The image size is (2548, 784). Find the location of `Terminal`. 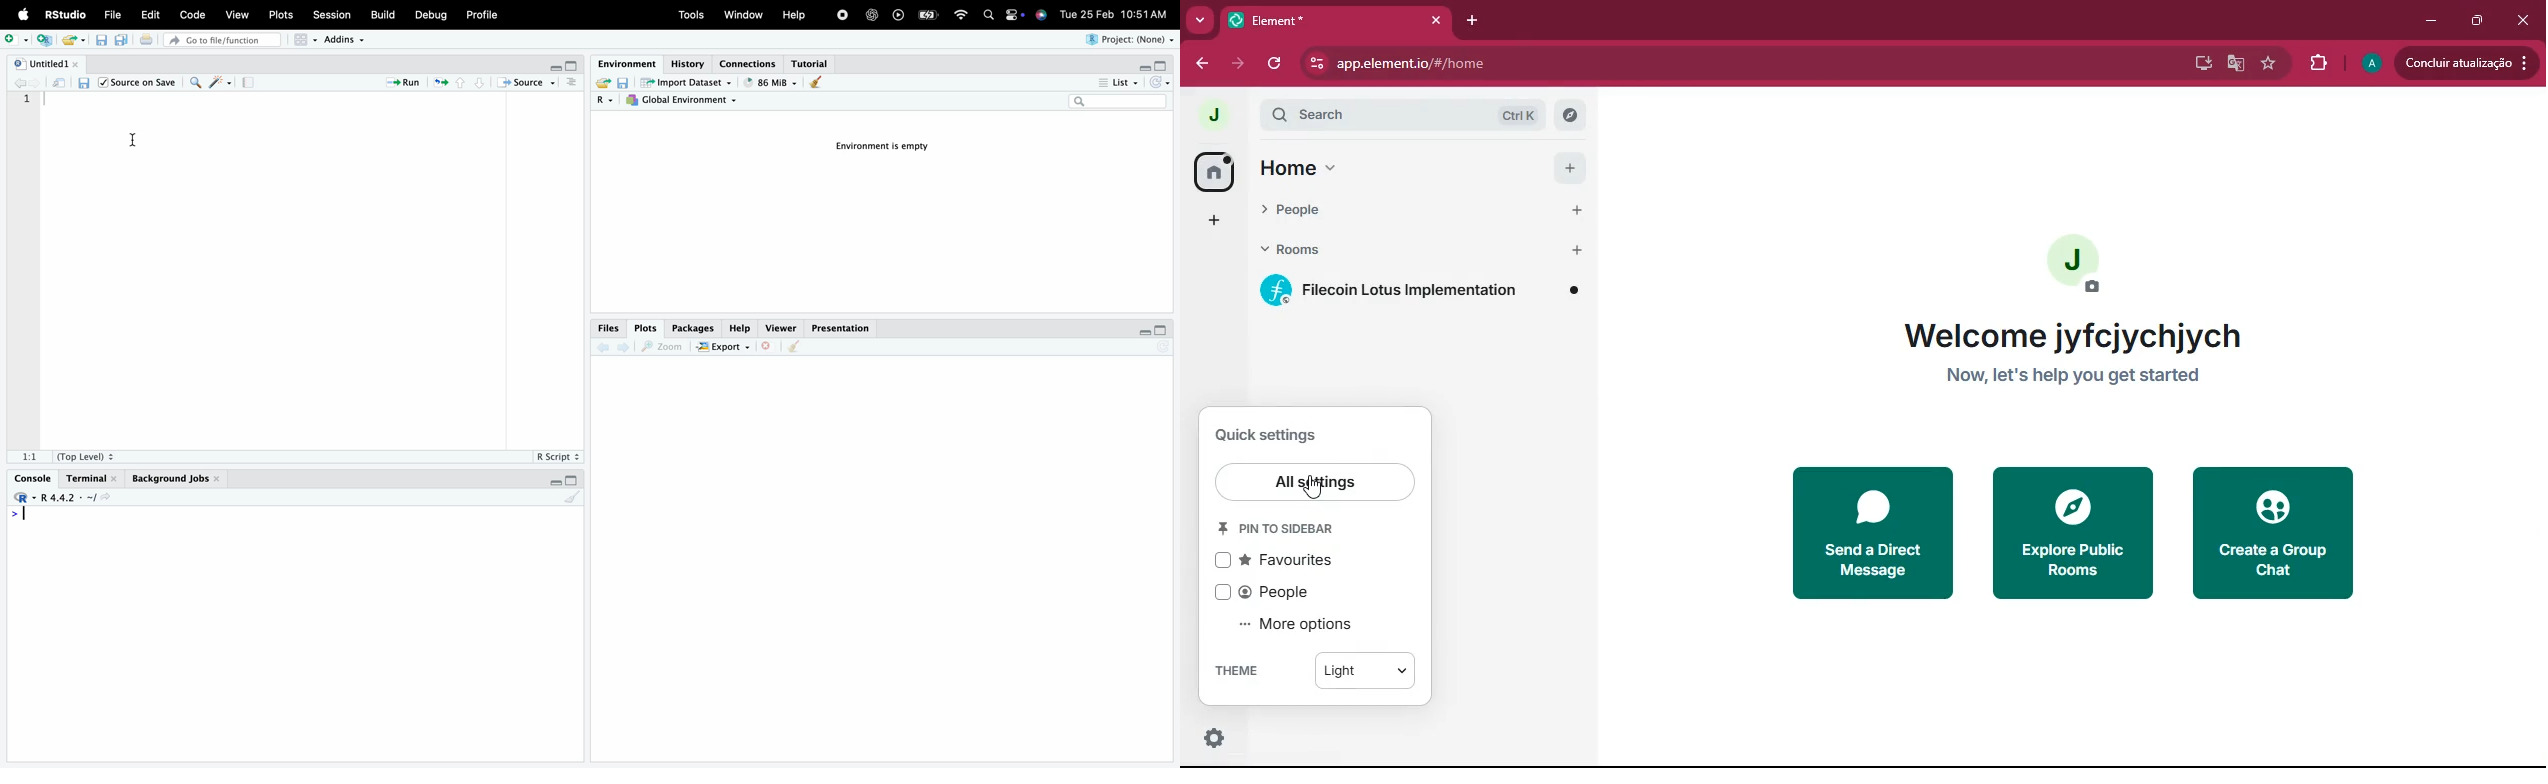

Terminal is located at coordinates (91, 475).